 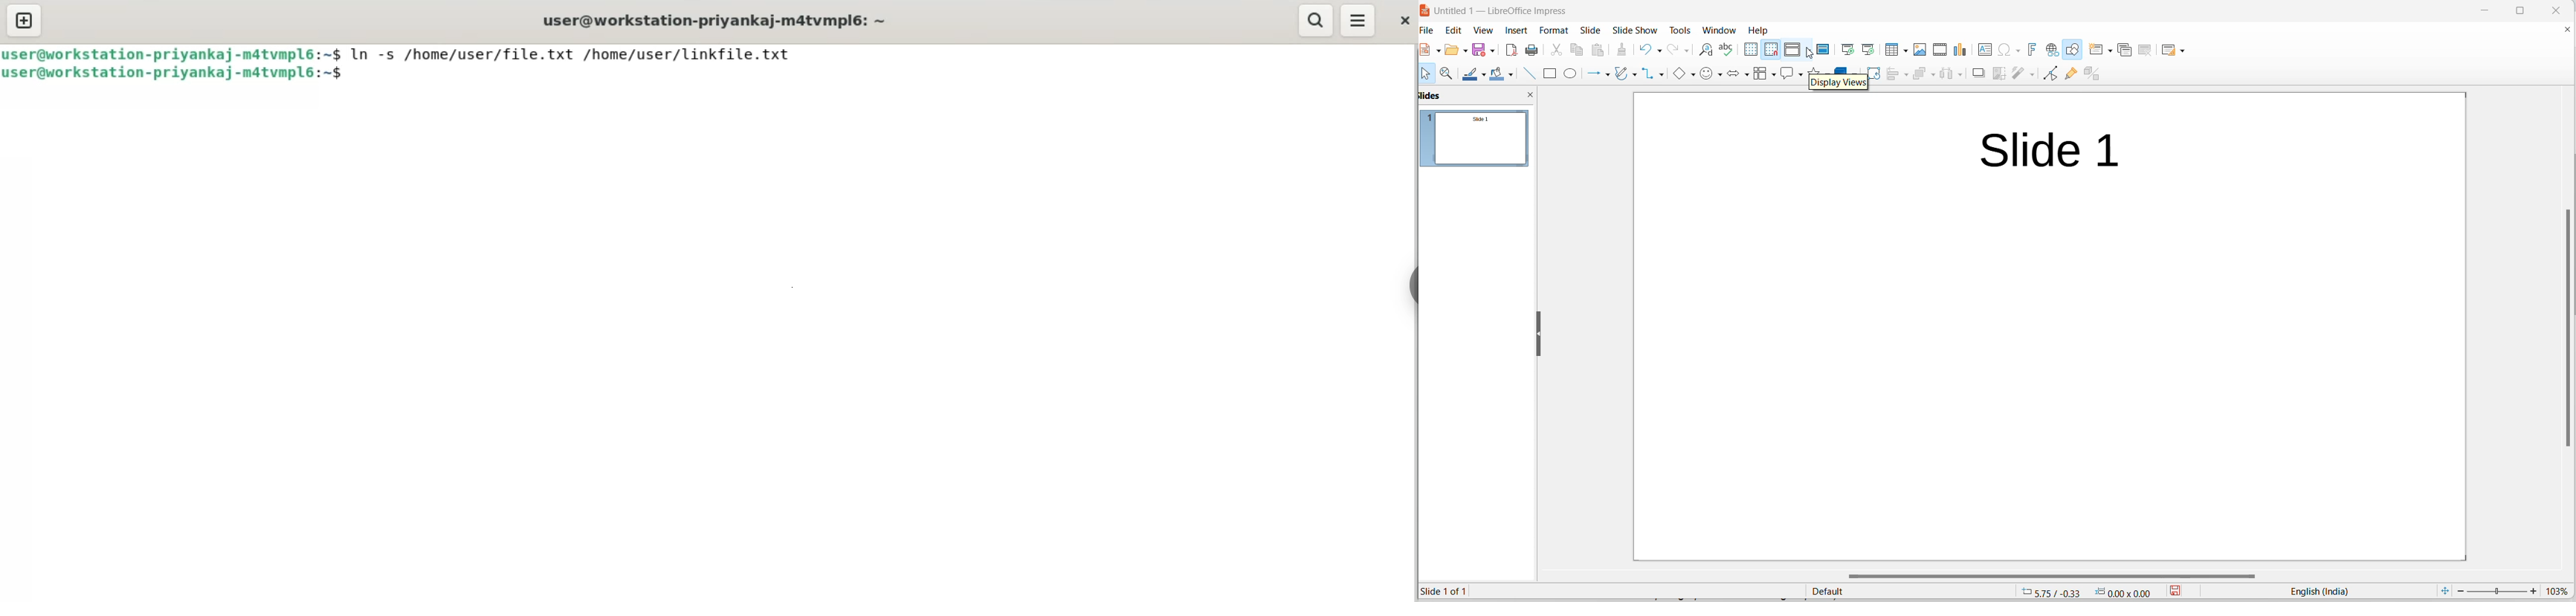 What do you see at coordinates (1682, 30) in the screenshot?
I see `tools` at bounding box center [1682, 30].